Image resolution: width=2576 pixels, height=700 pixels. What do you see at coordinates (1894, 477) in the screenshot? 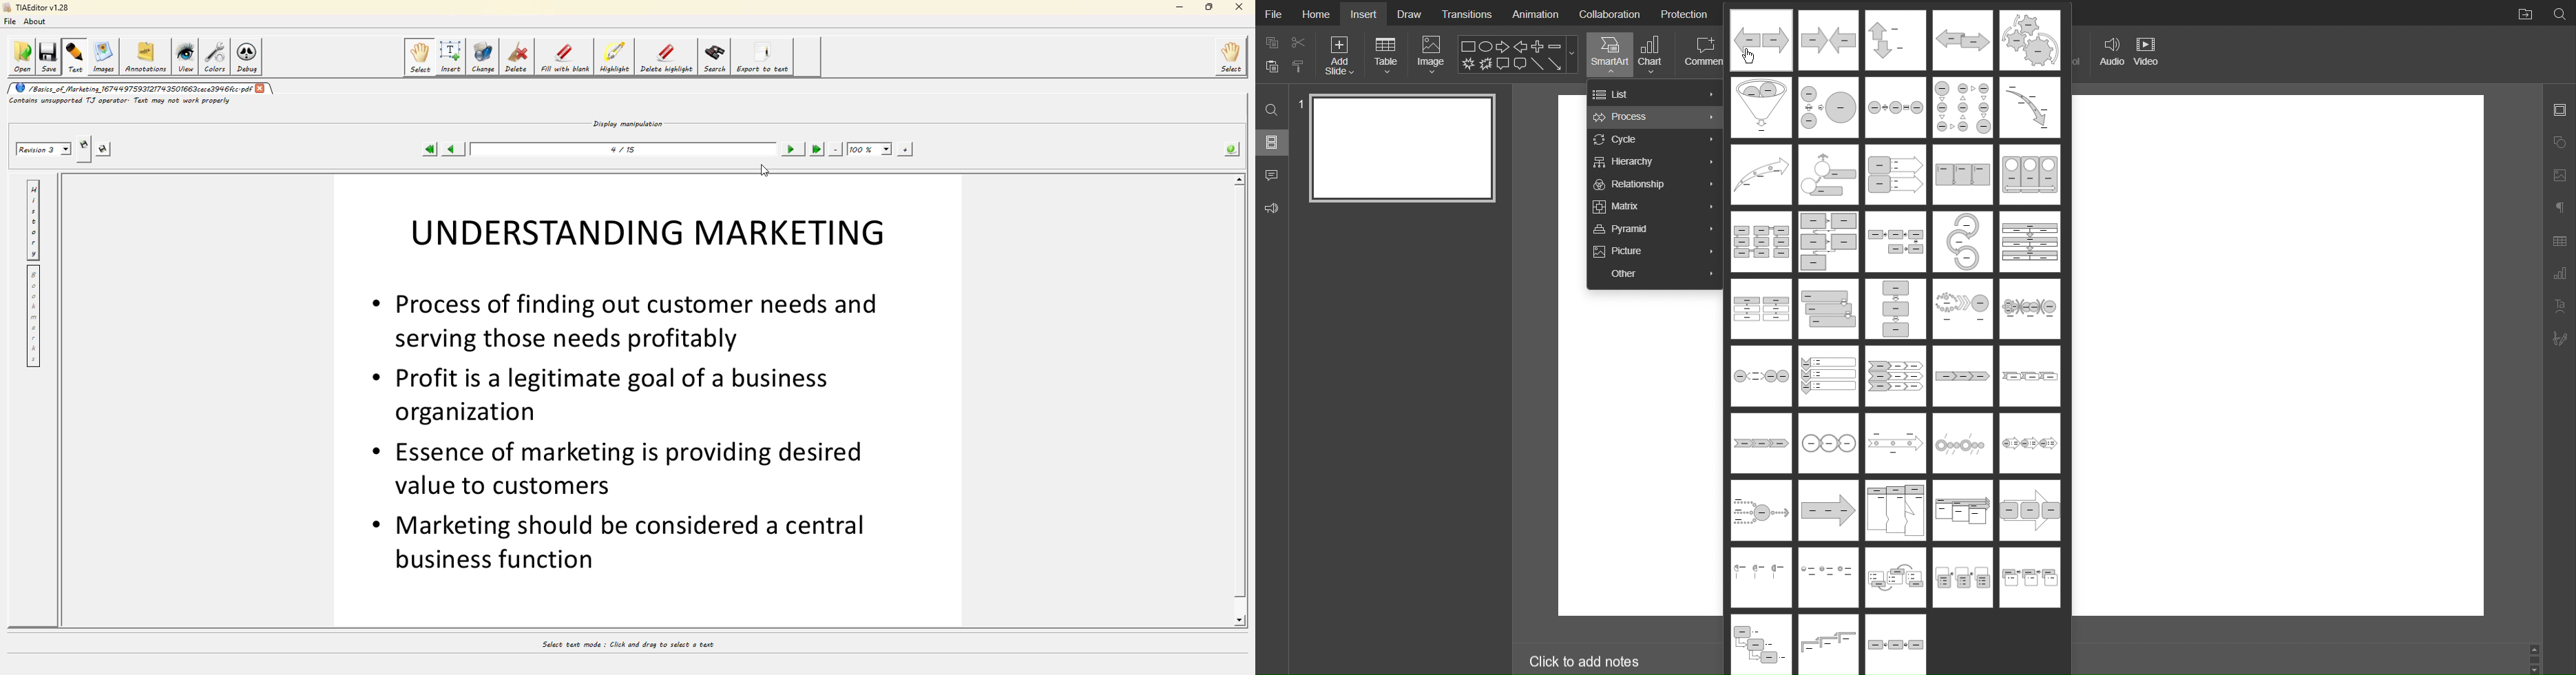
I see `Templates (loaded in)` at bounding box center [1894, 477].